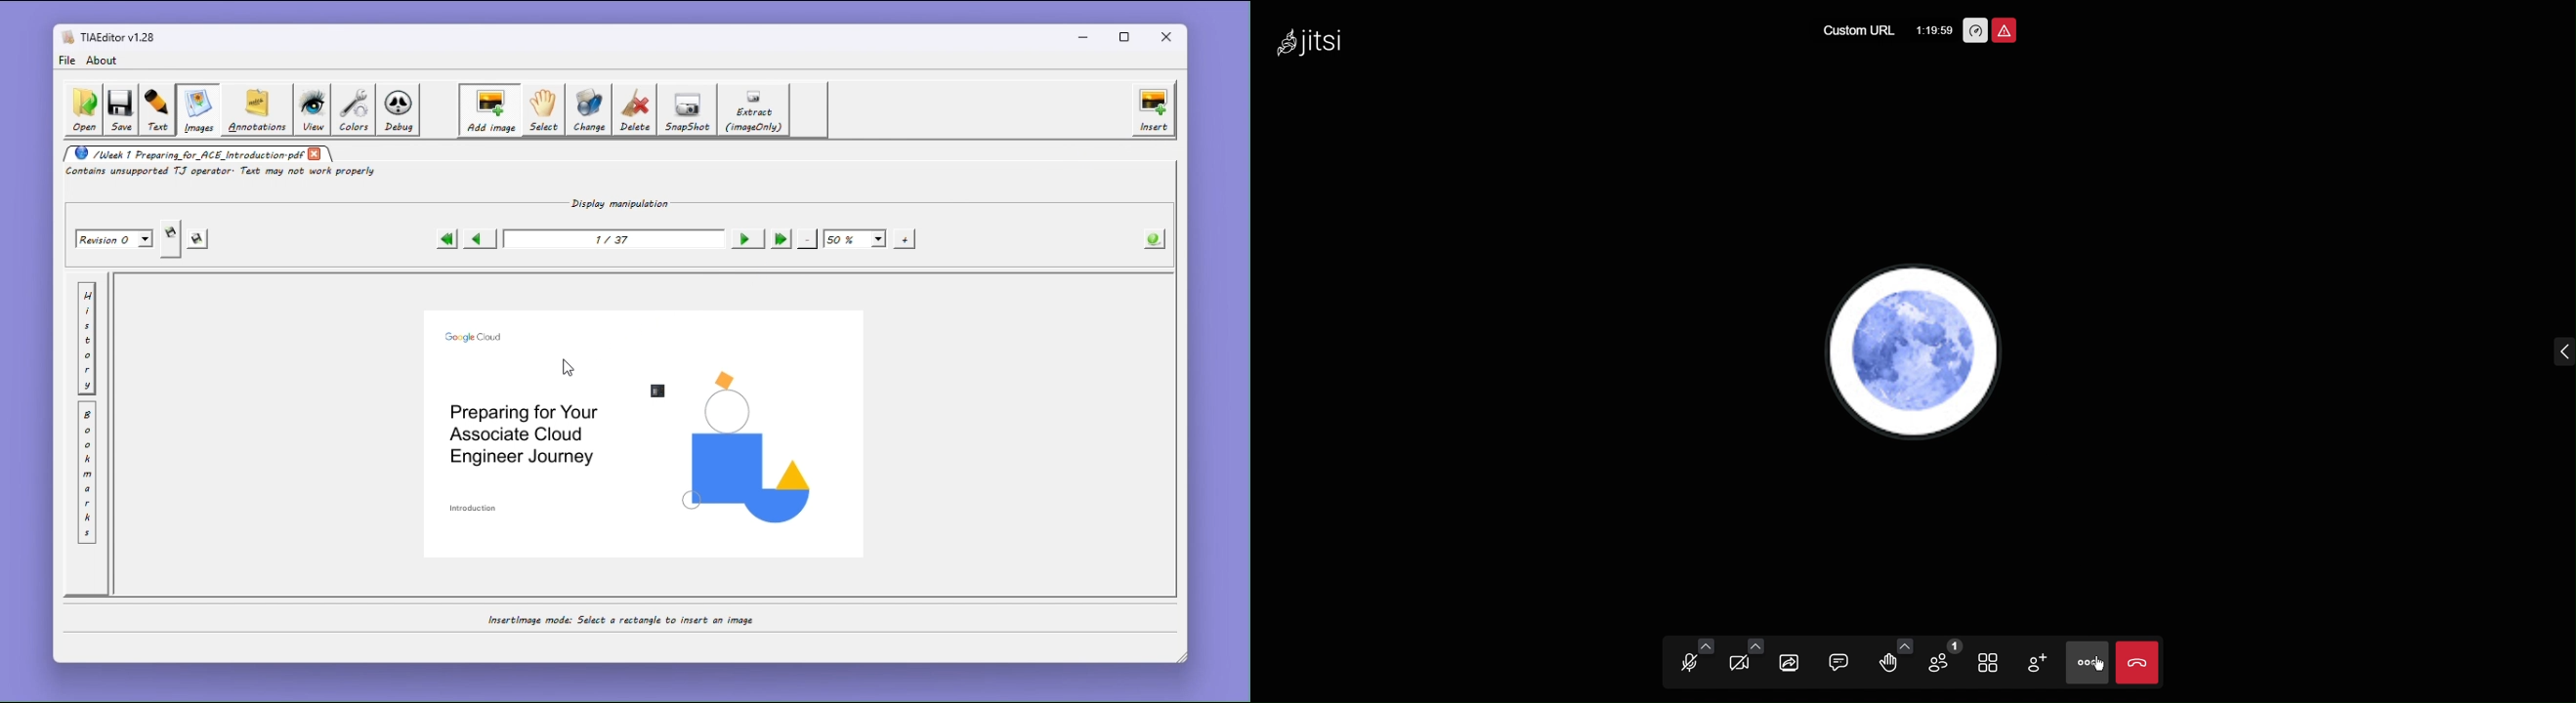 The width and height of the screenshot is (2576, 728). Describe the element at coordinates (1862, 30) in the screenshot. I see `Custom URL` at that location.